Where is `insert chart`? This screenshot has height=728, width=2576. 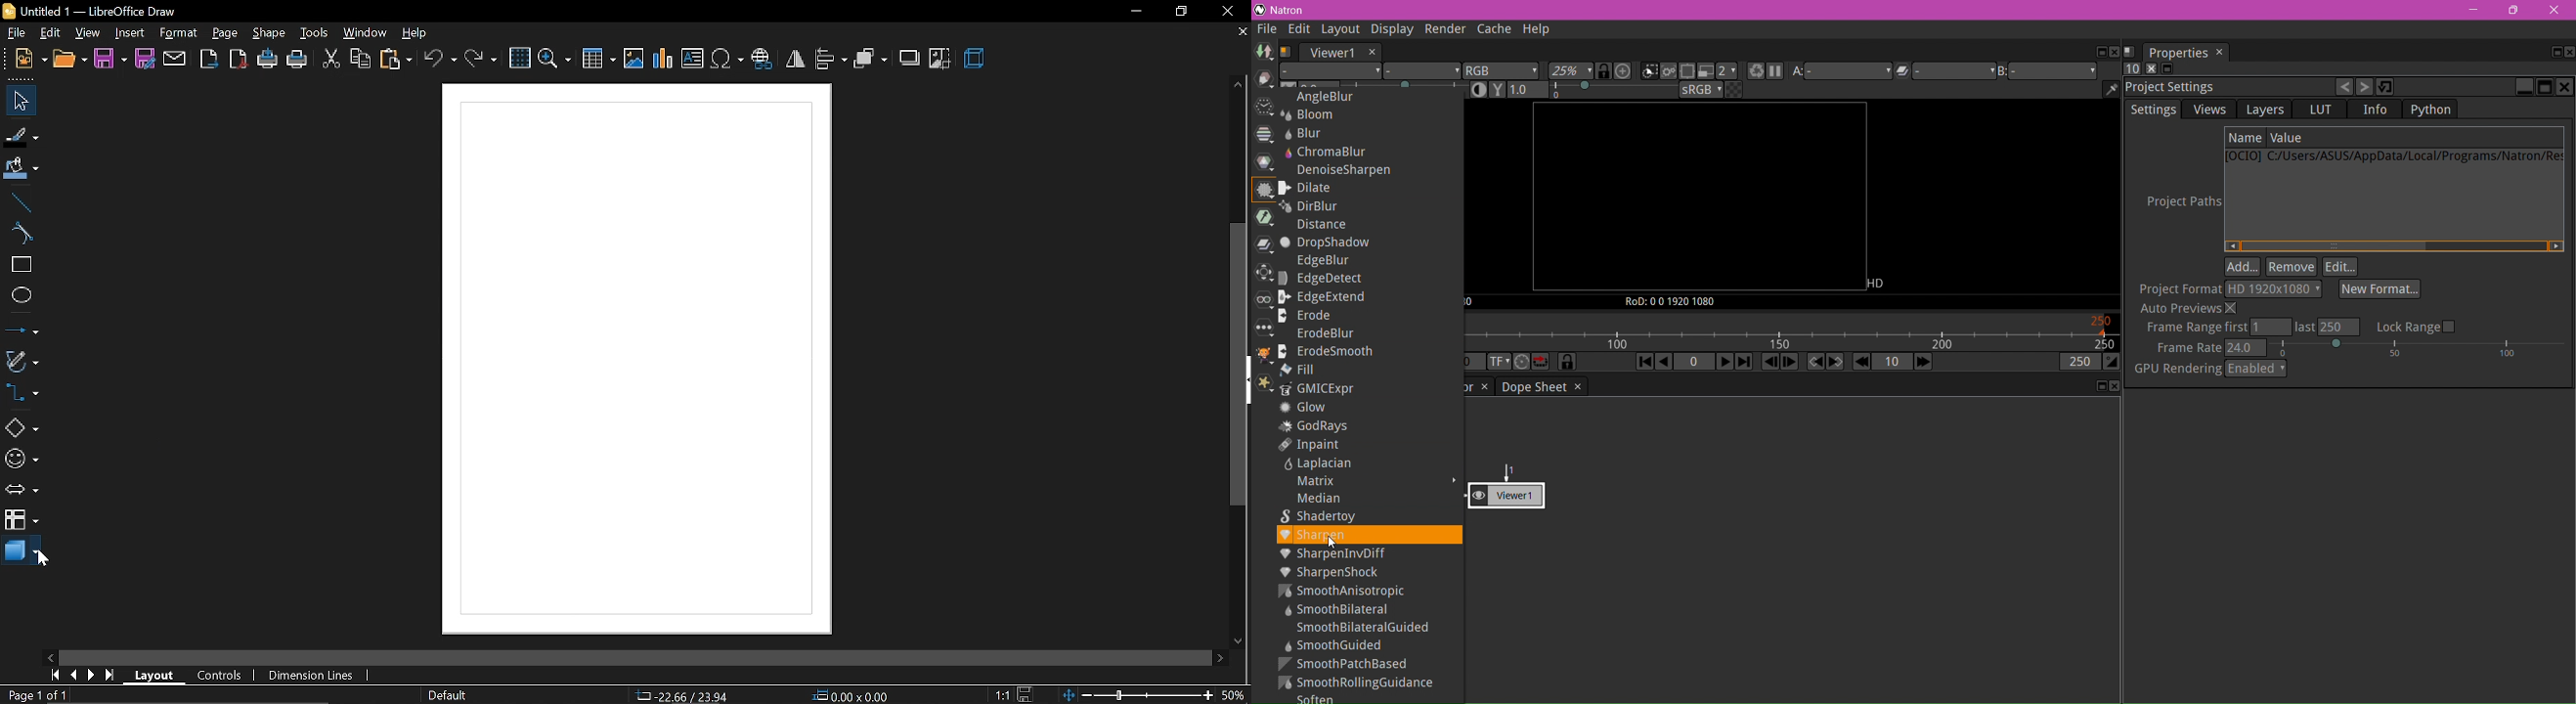 insert chart is located at coordinates (663, 59).